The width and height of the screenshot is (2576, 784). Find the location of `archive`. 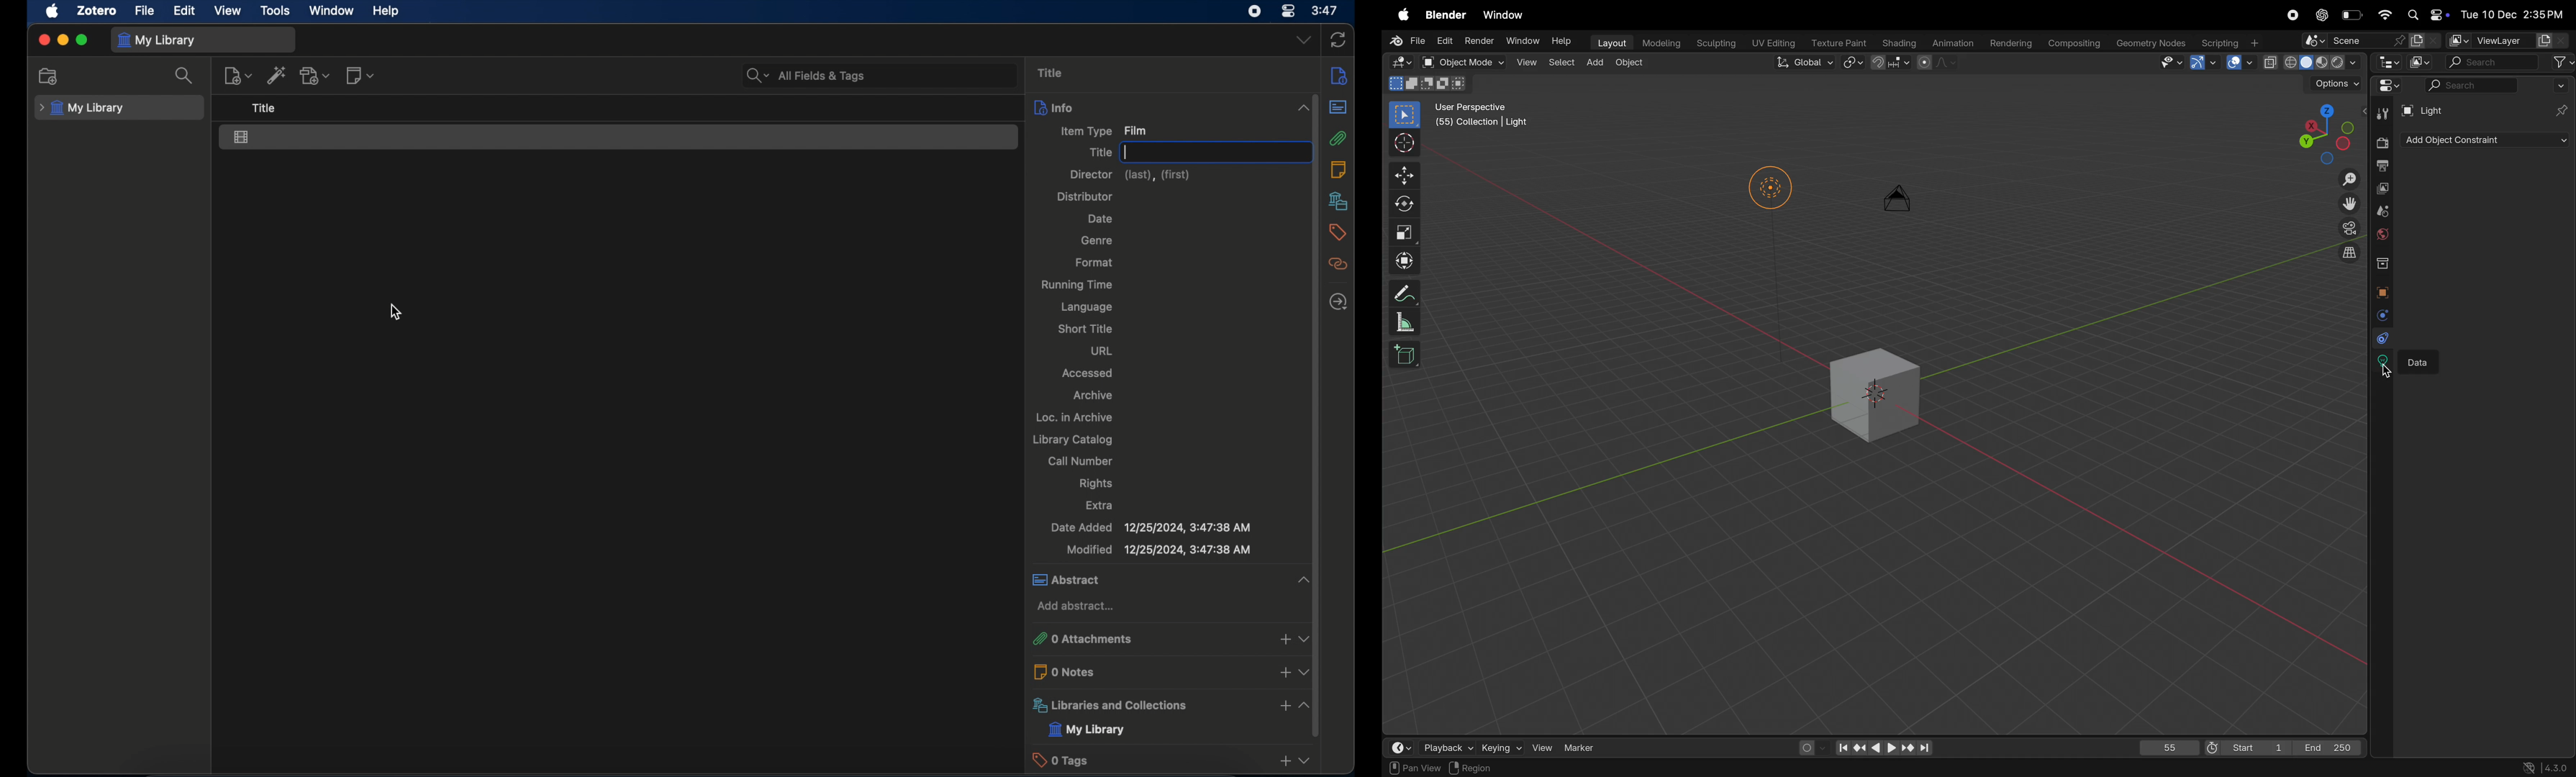

archive is located at coordinates (1092, 395).